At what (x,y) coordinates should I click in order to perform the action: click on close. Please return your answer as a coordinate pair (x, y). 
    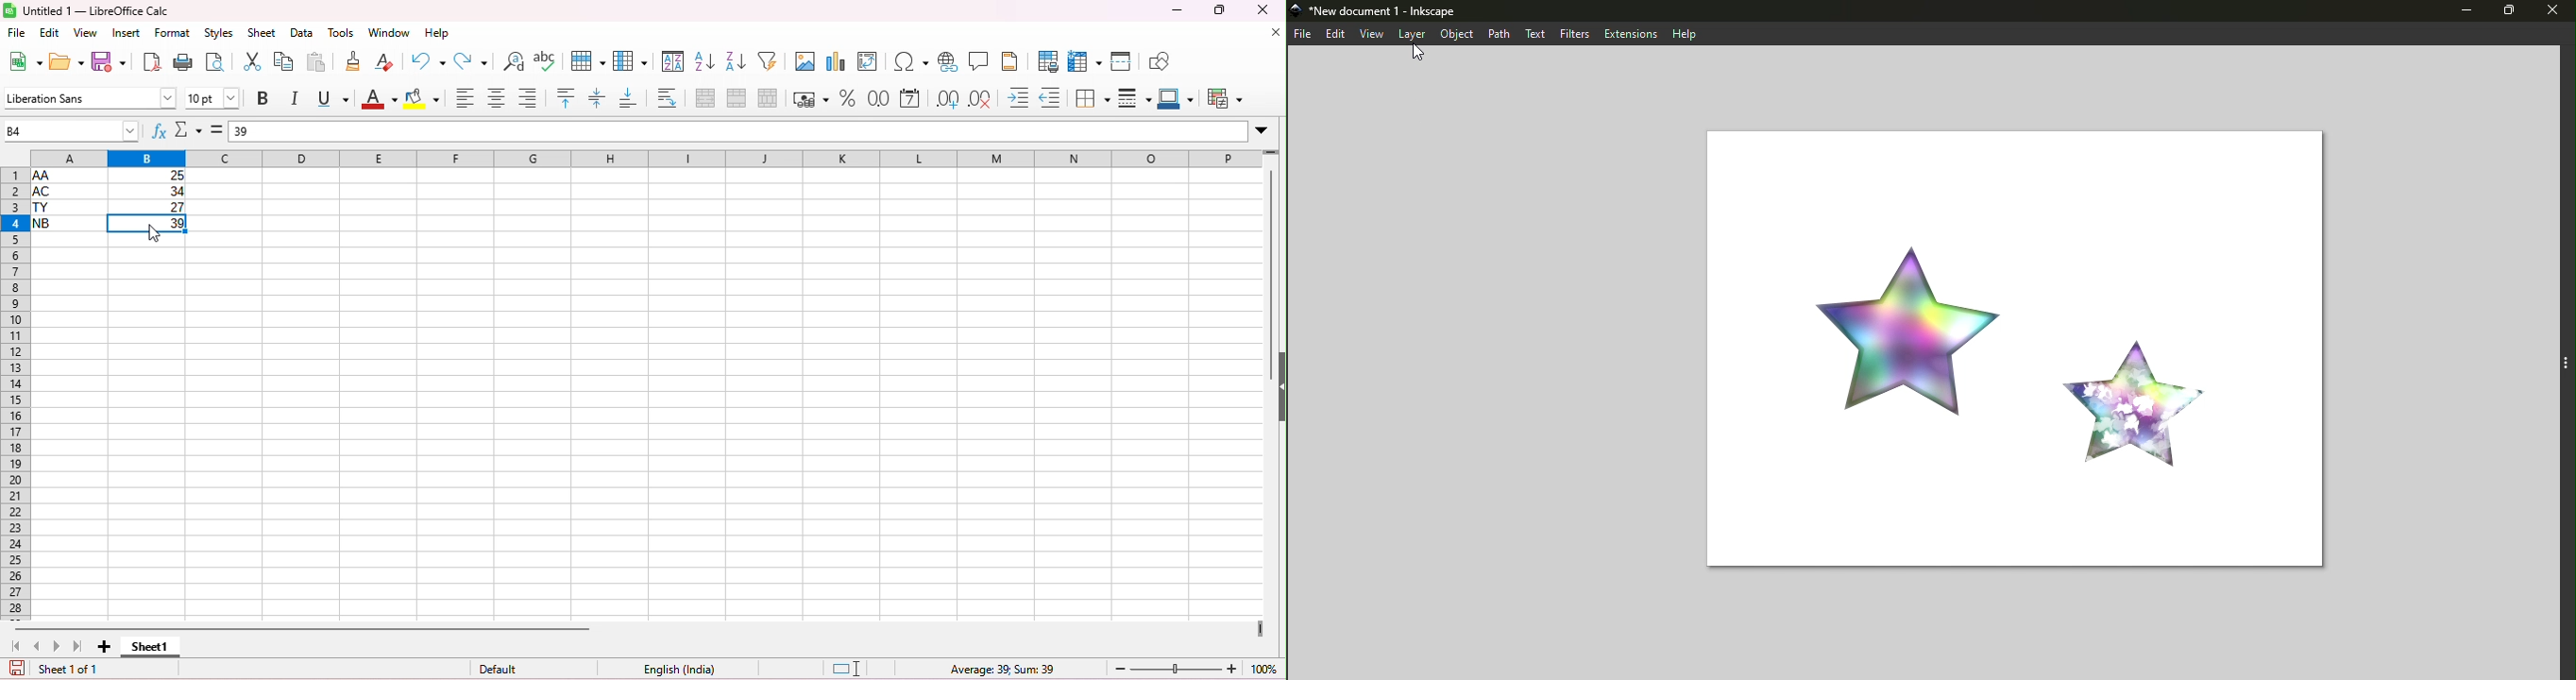
    Looking at the image, I should click on (1263, 9).